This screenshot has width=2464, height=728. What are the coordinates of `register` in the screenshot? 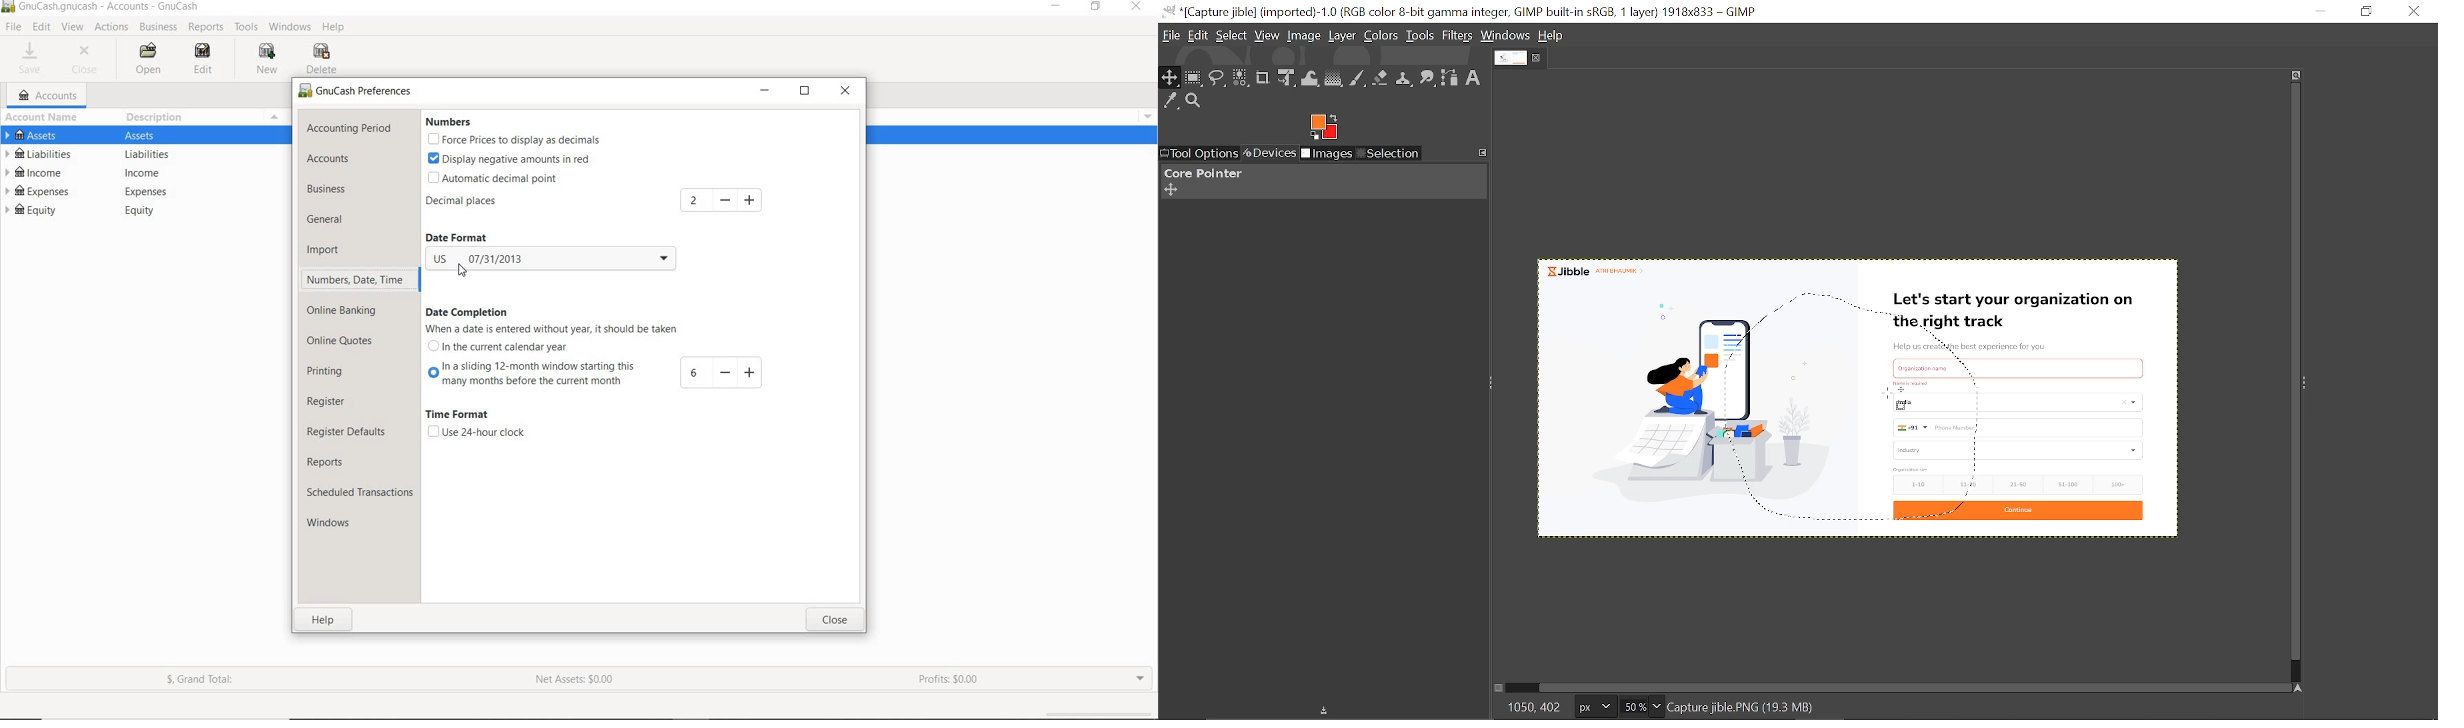 It's located at (328, 402).